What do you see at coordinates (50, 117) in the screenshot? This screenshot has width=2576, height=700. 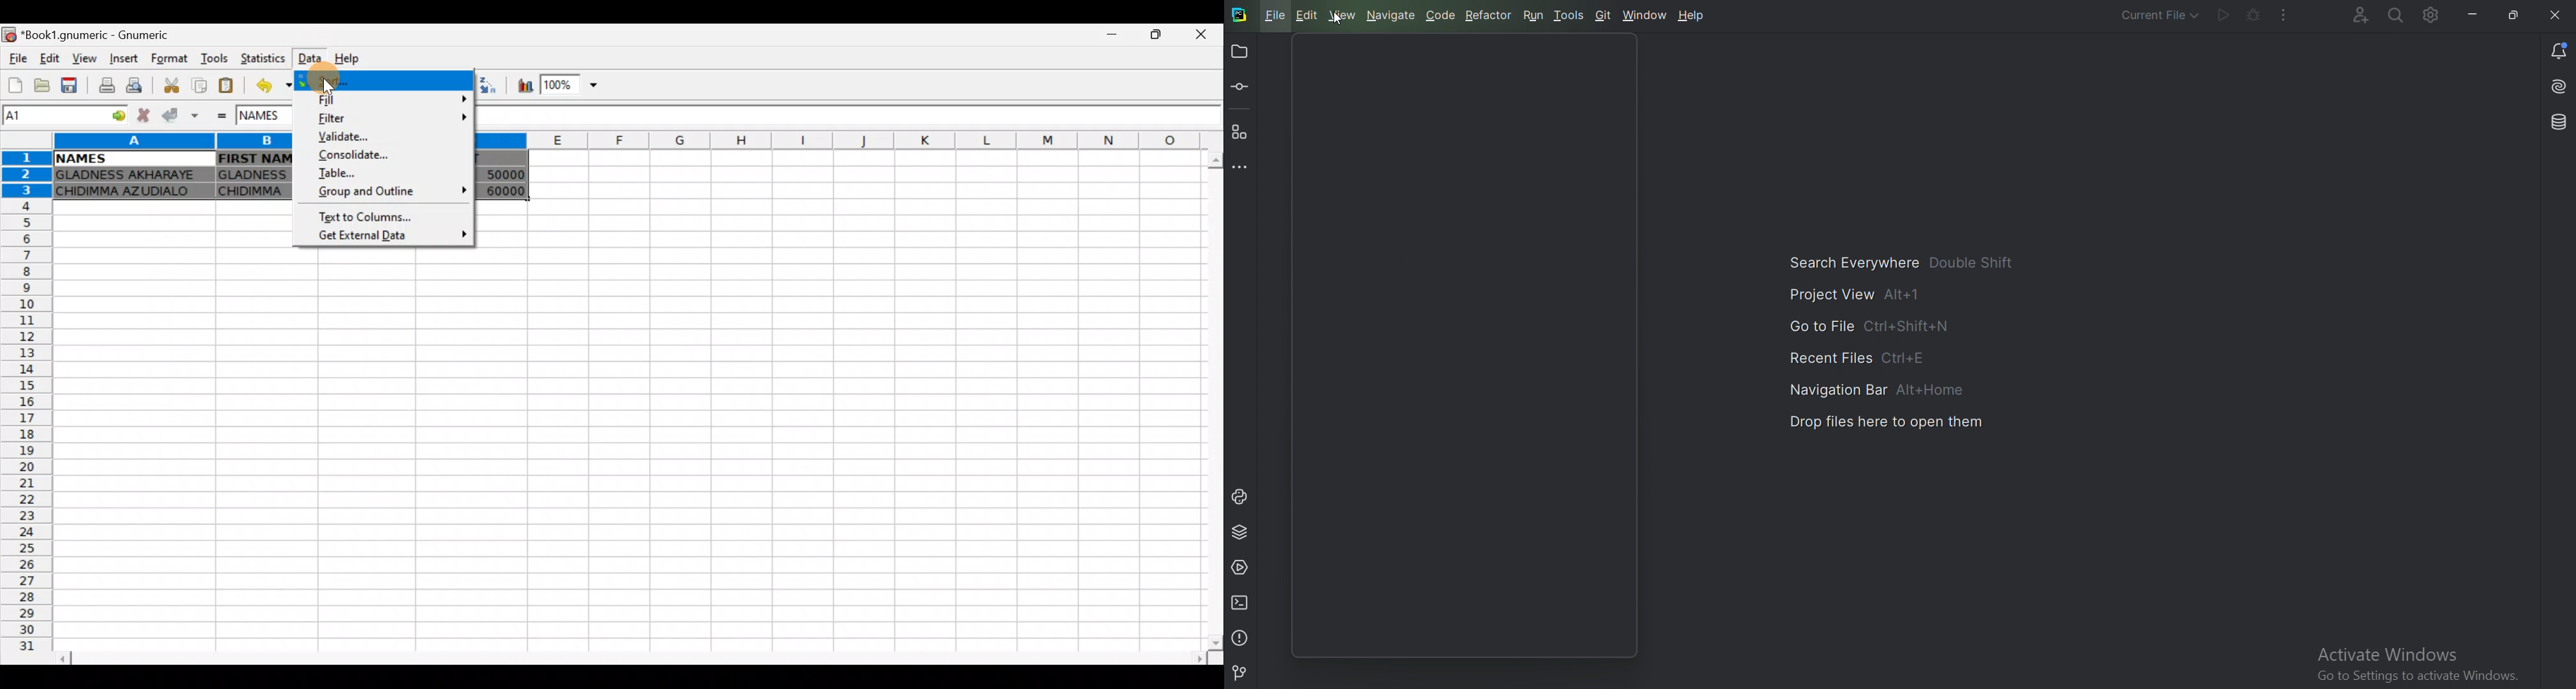 I see `Cell name A1` at bounding box center [50, 117].